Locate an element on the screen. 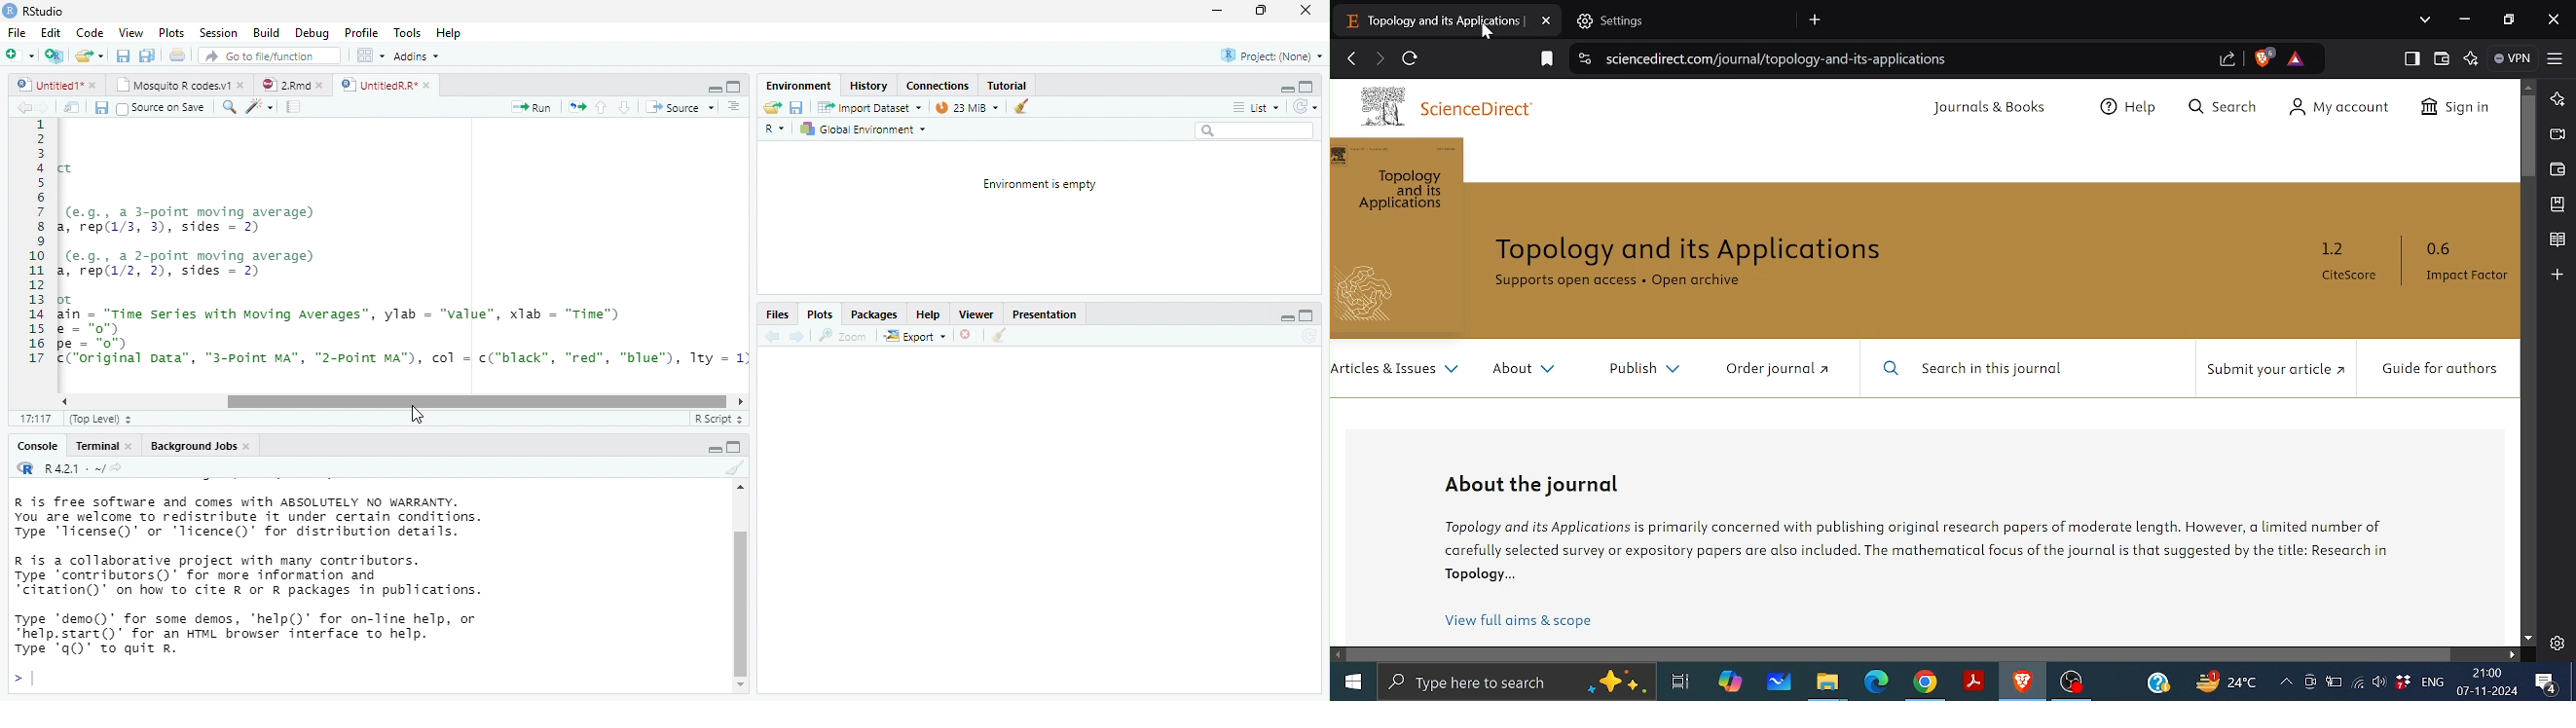 This screenshot has height=728, width=2576. Load workspace is located at coordinates (772, 108).